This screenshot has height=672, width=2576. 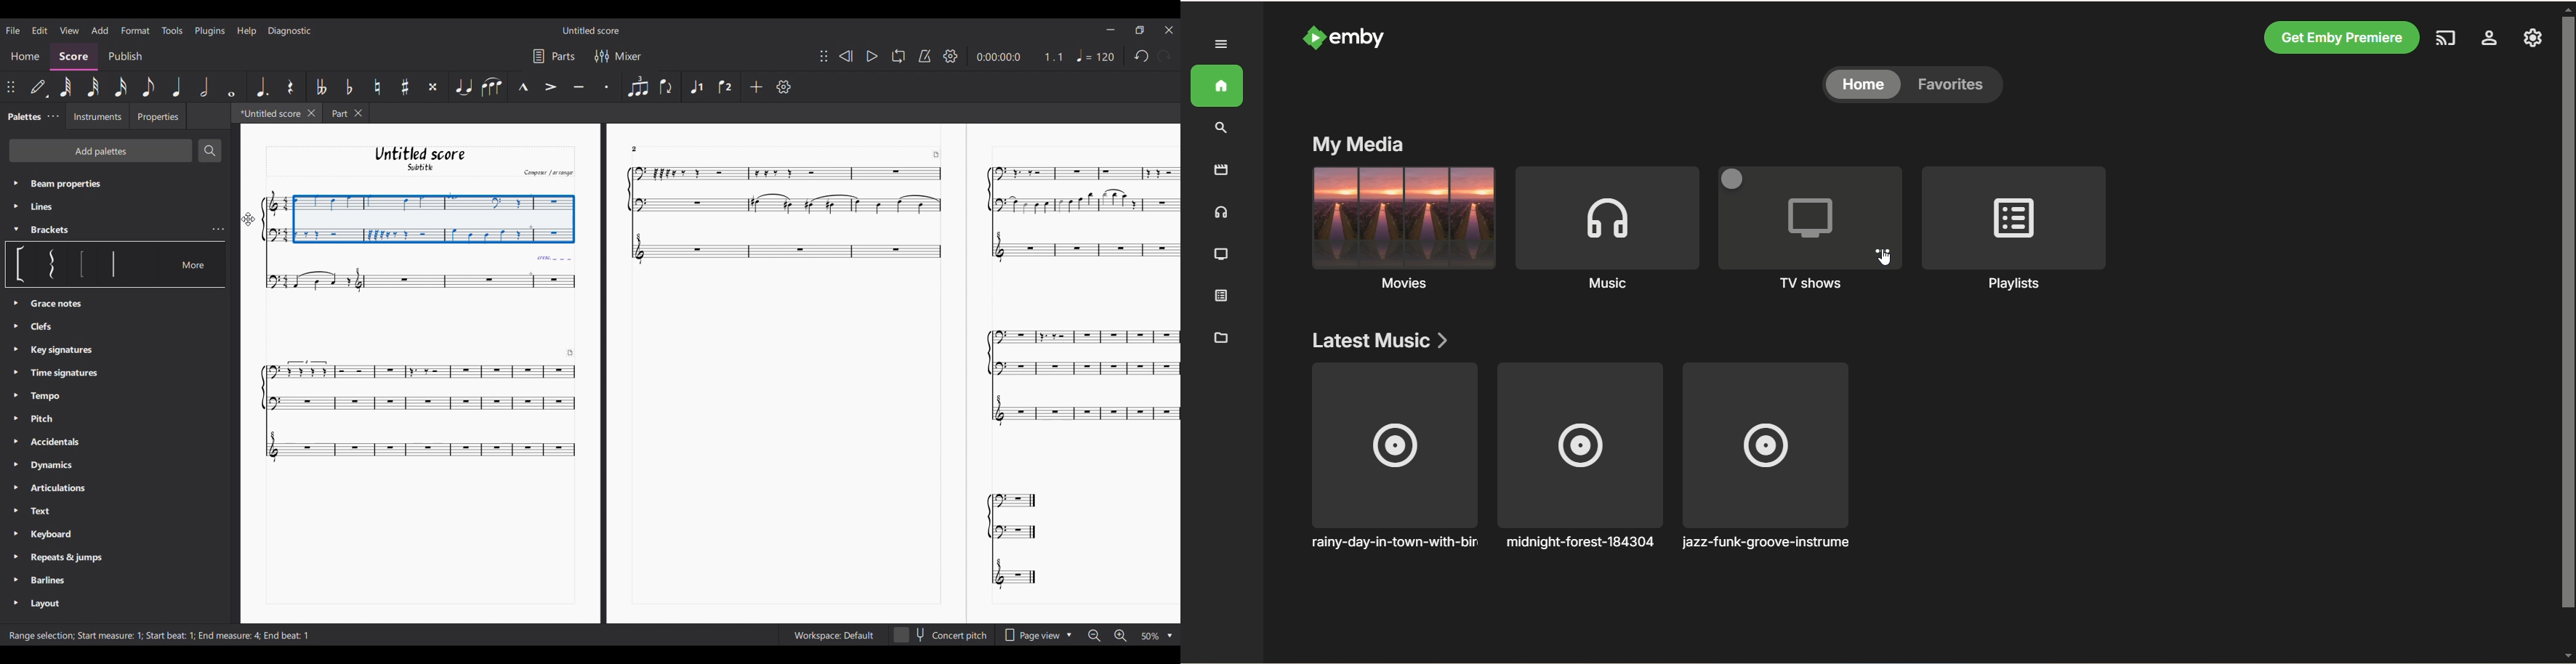 What do you see at coordinates (789, 175) in the screenshot?
I see `` at bounding box center [789, 175].